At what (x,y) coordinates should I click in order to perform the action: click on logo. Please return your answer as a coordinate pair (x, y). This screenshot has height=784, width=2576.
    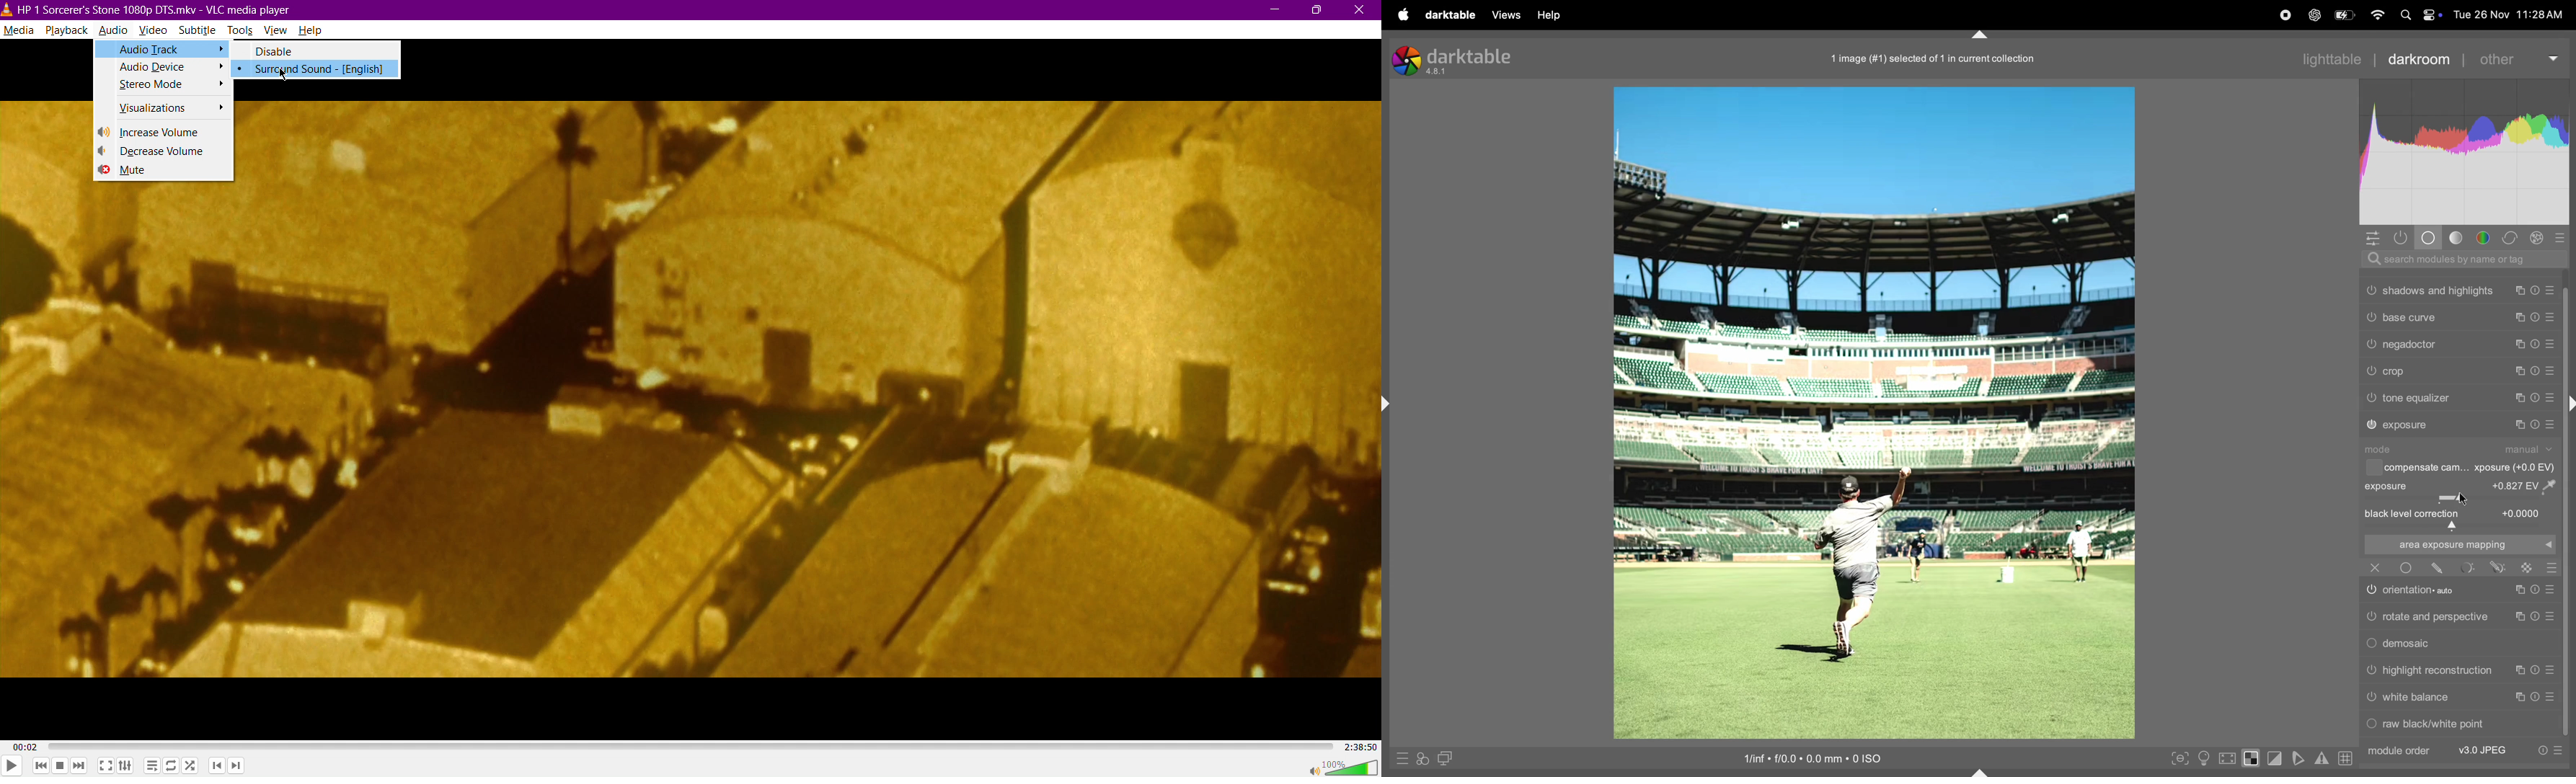
    Looking at the image, I should click on (1405, 61).